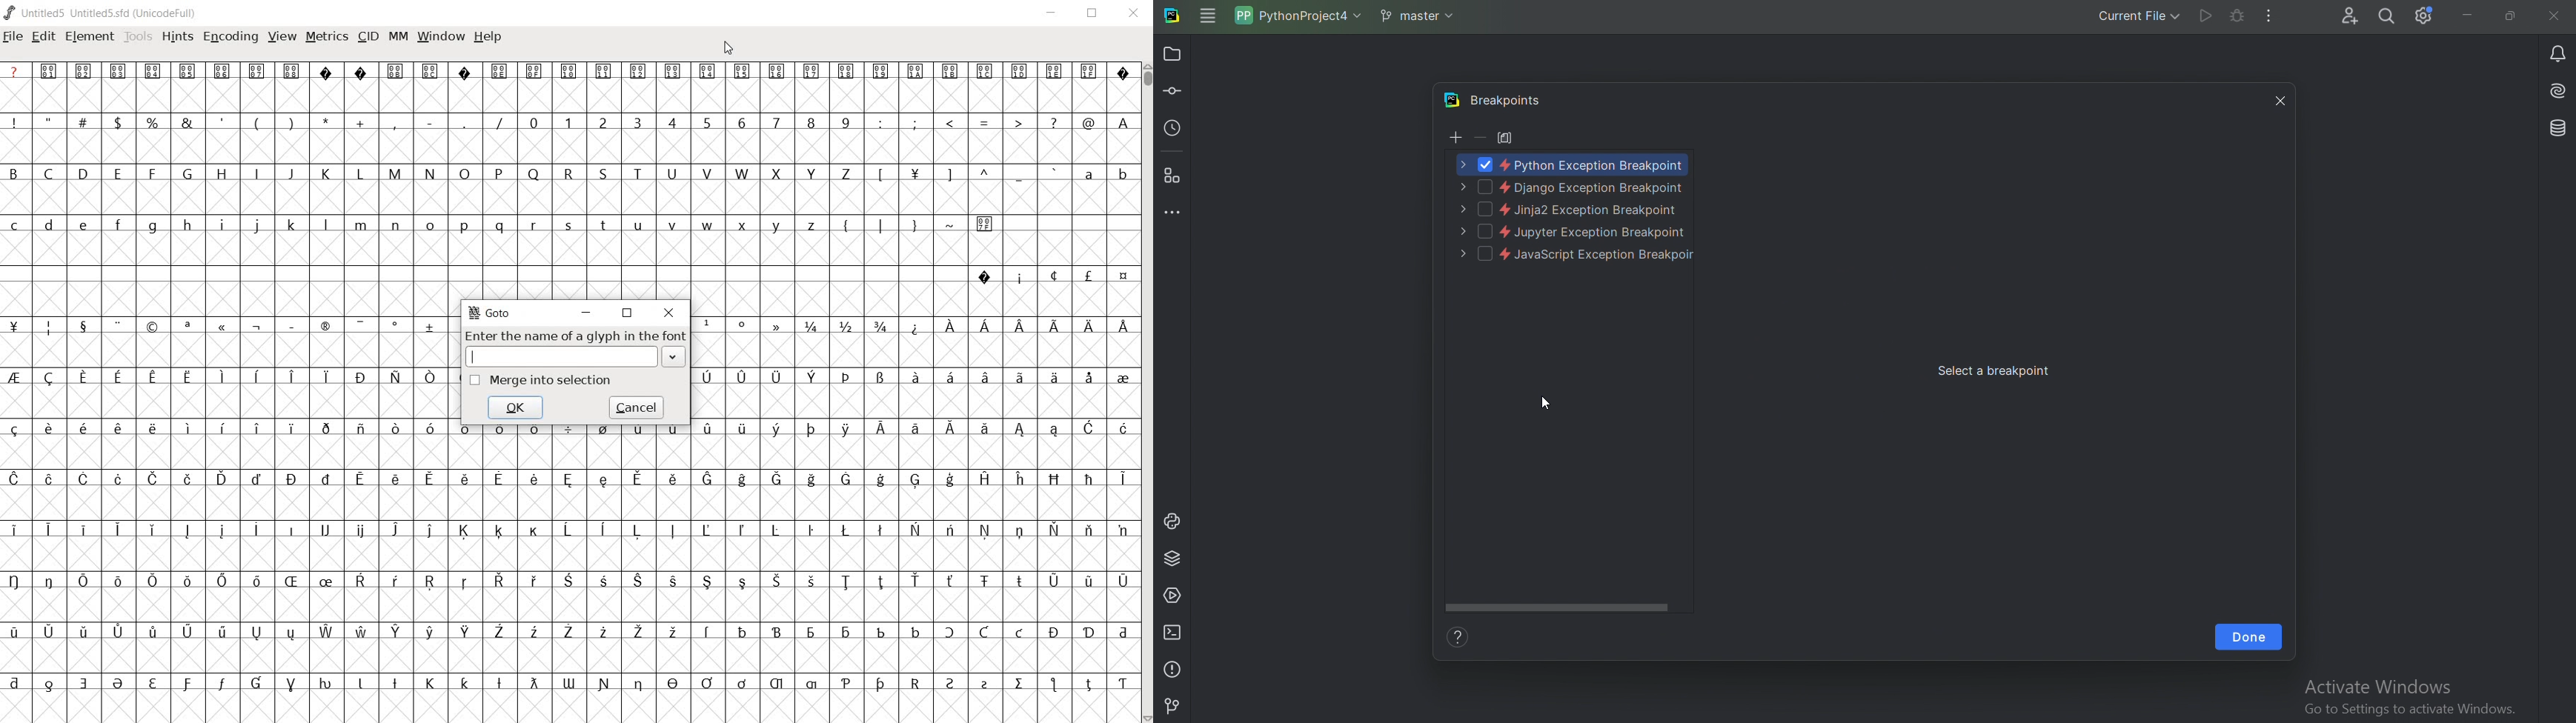 This screenshot has width=2576, height=728. What do you see at coordinates (498, 226) in the screenshot?
I see `q` at bounding box center [498, 226].